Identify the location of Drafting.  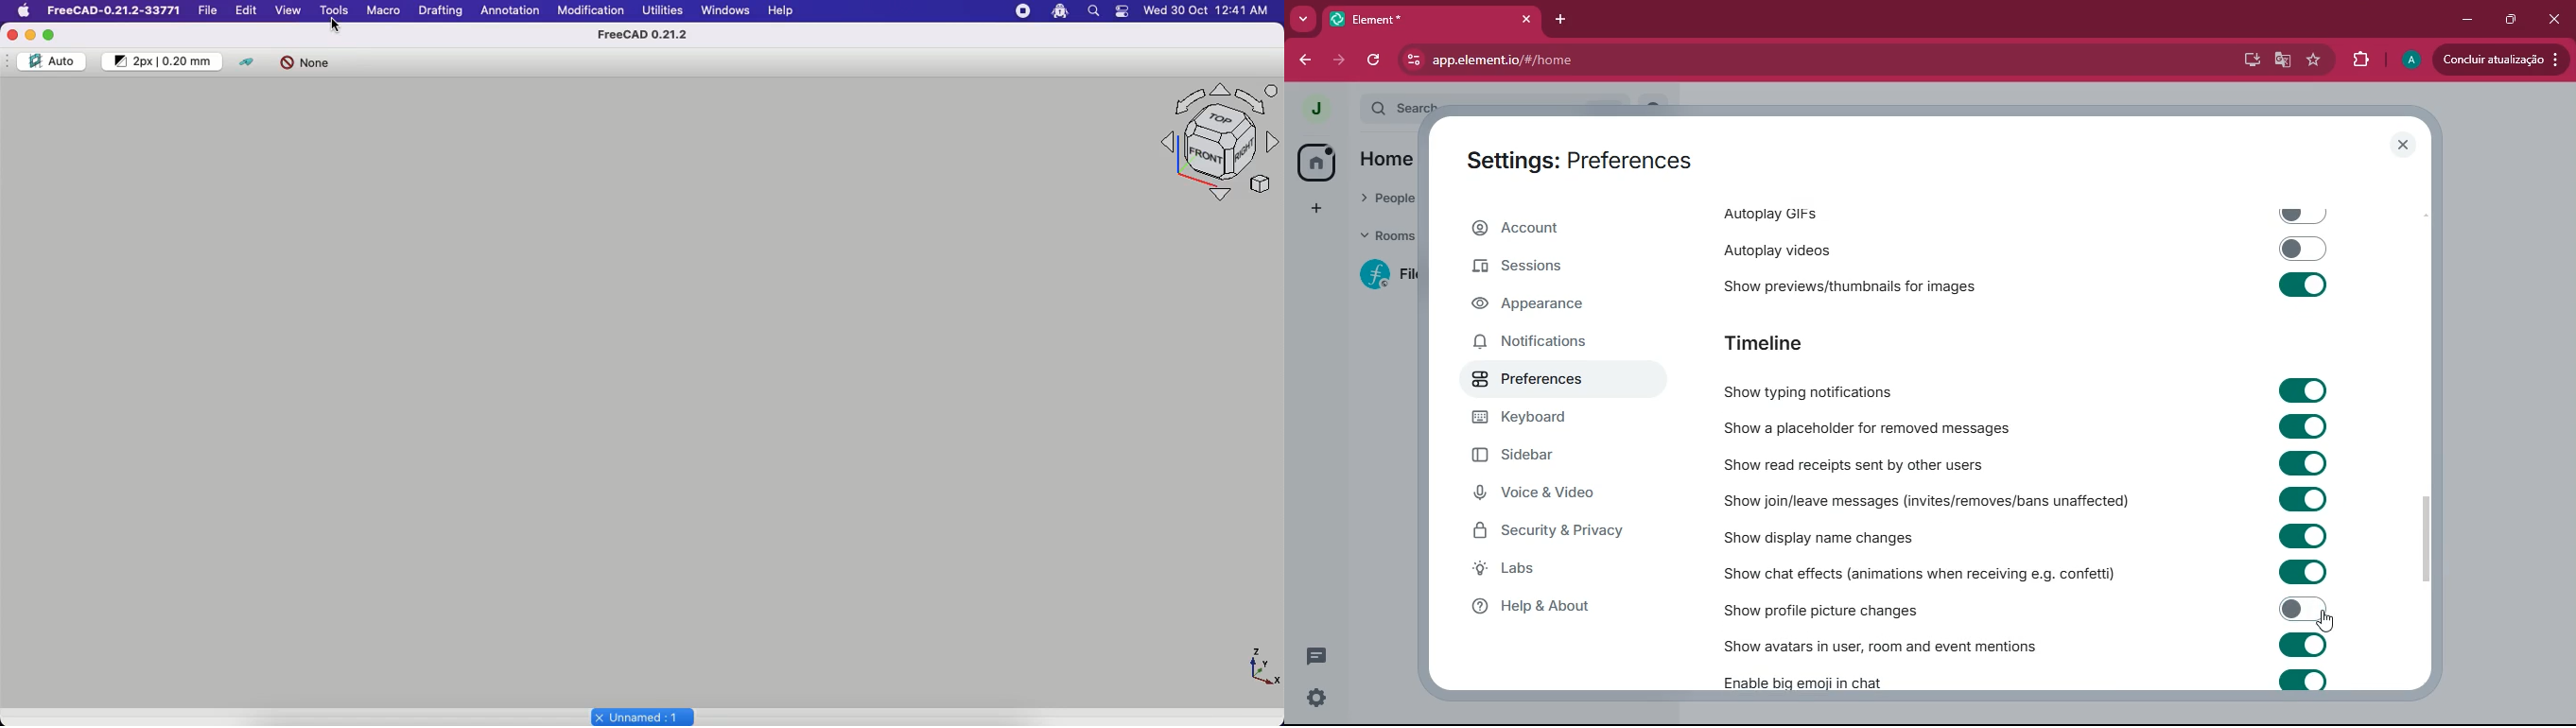
(441, 11).